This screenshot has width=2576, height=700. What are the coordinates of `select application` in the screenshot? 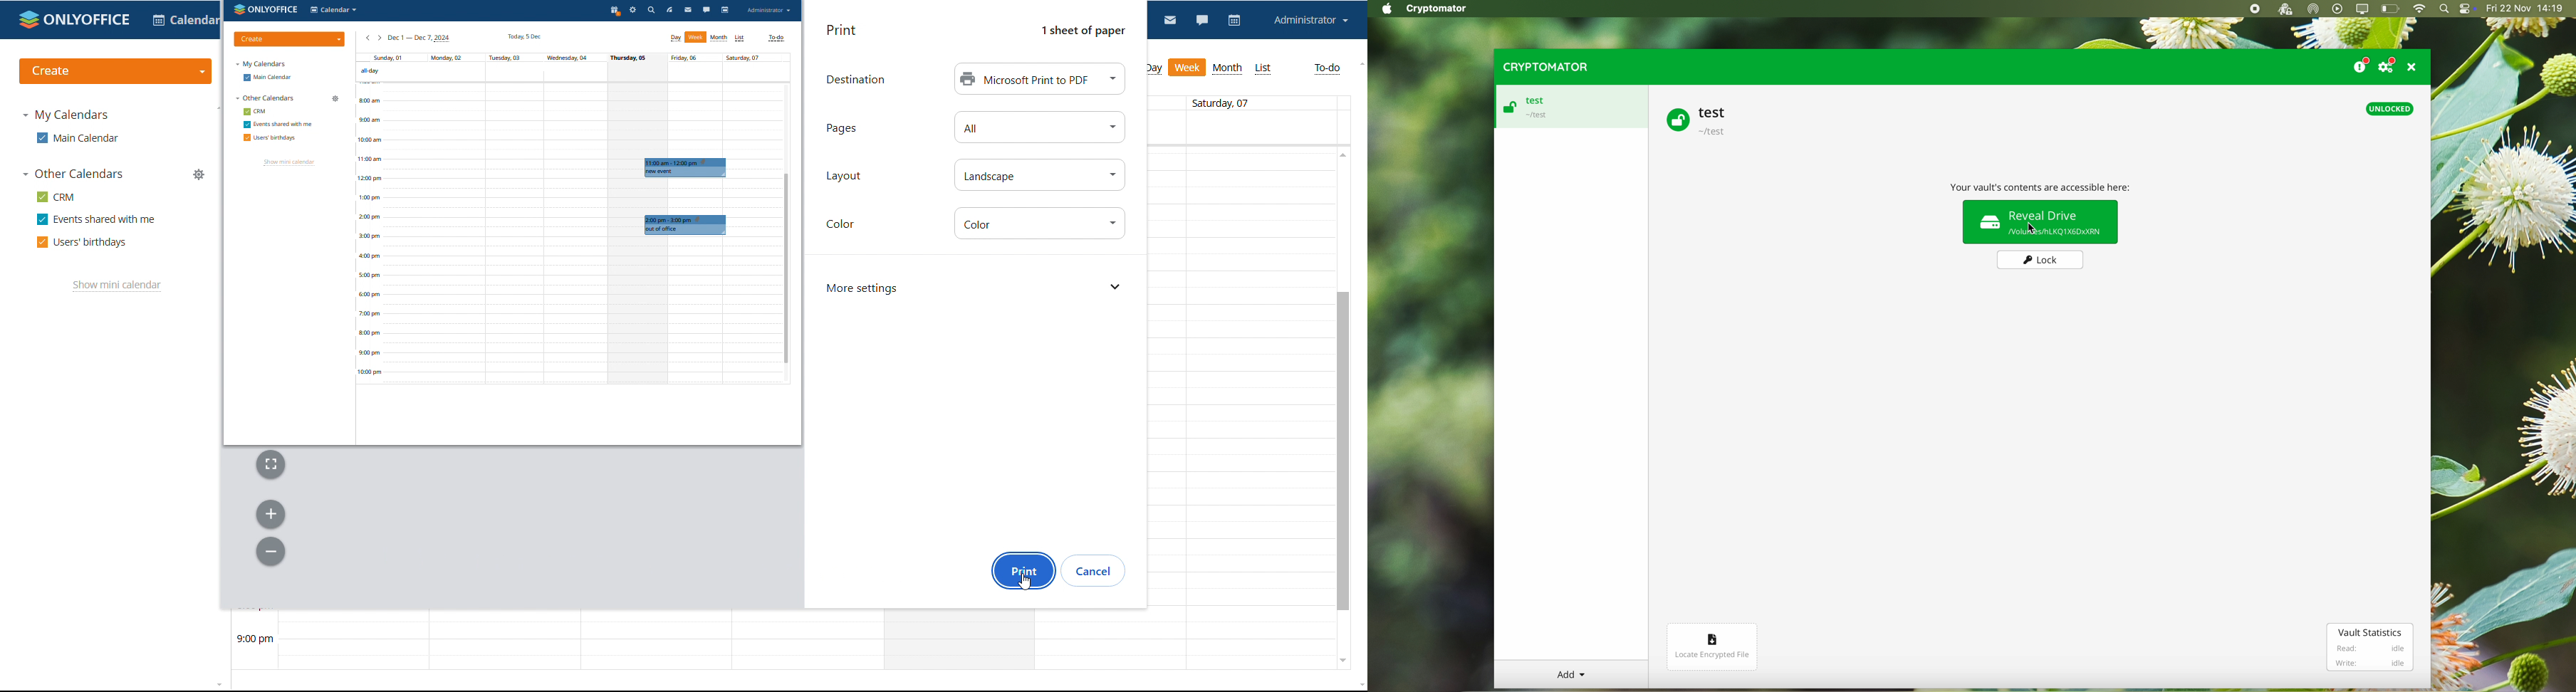 It's located at (182, 19).